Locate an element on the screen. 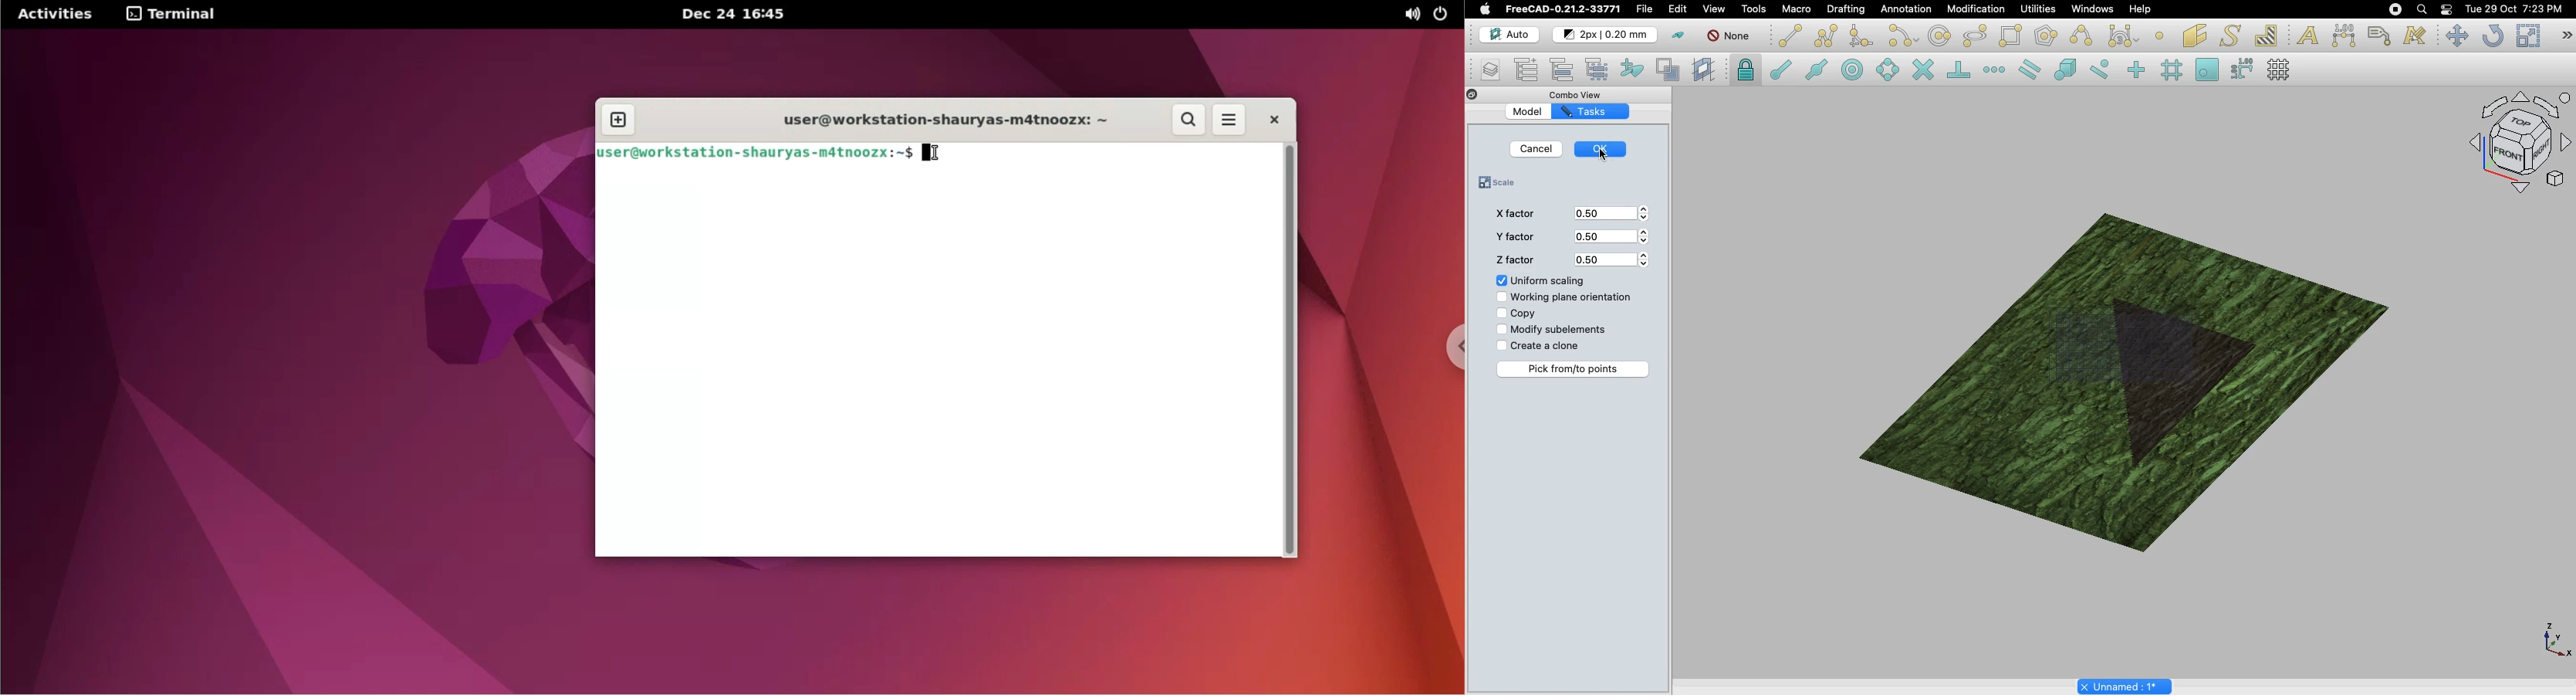 The width and height of the screenshot is (2576, 700). Snap near is located at coordinates (2099, 70).